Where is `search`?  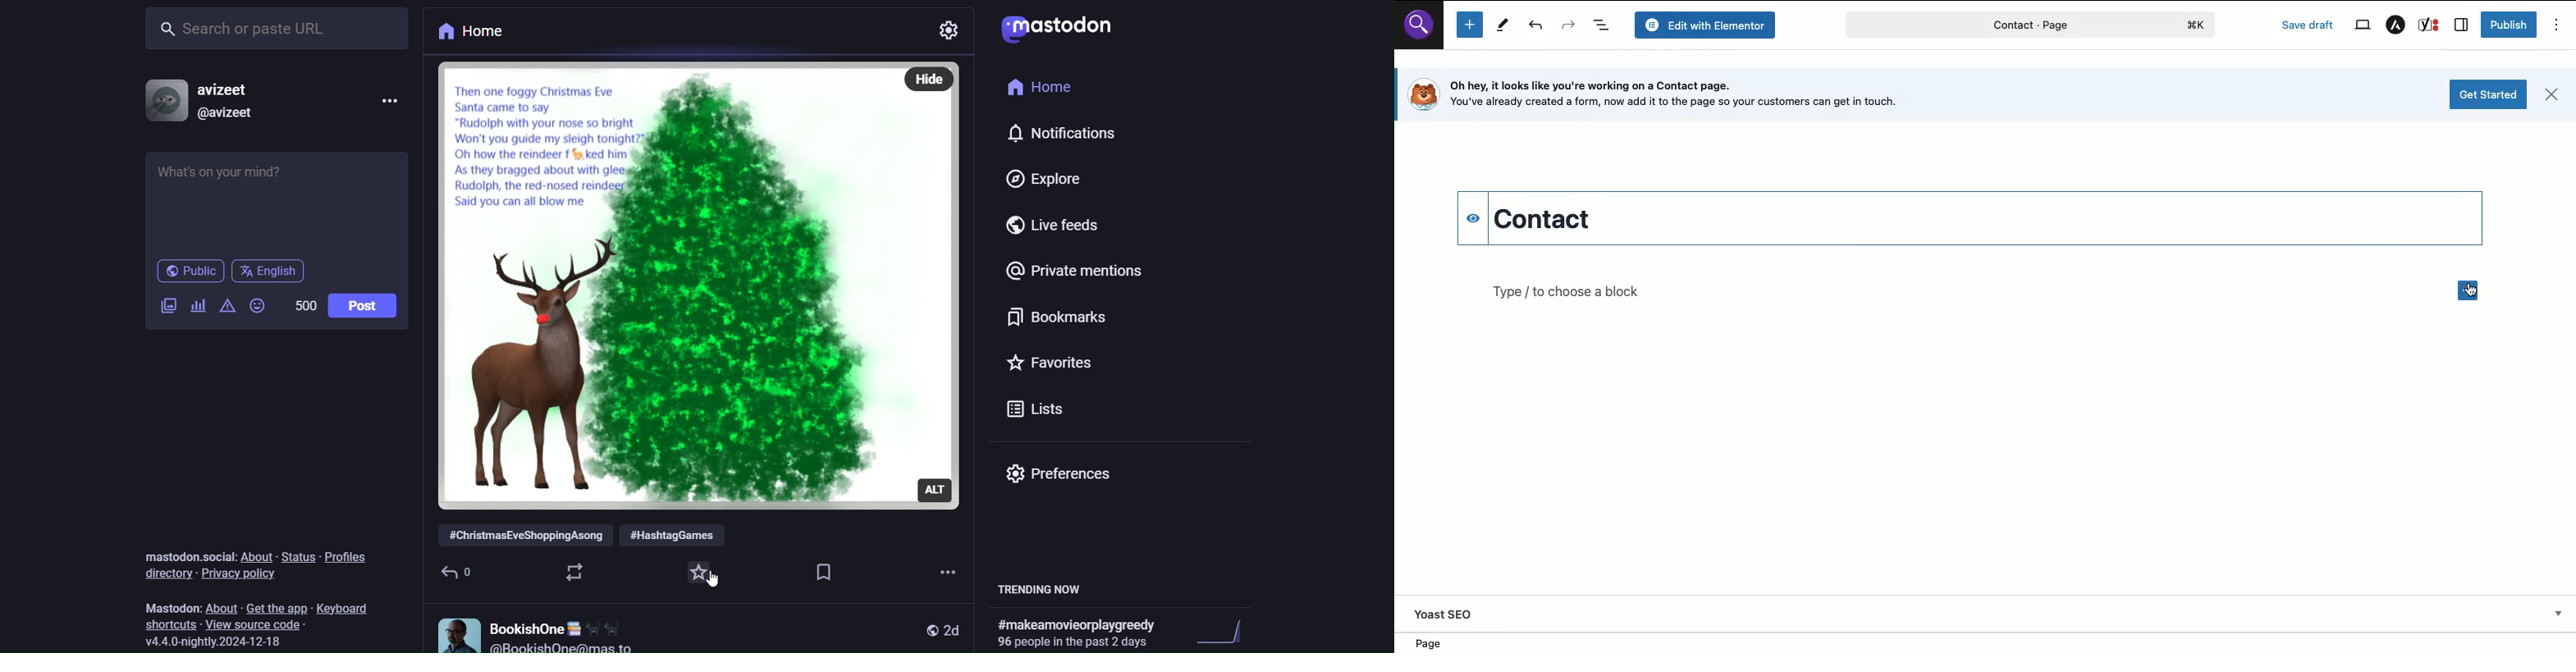 search is located at coordinates (1424, 31).